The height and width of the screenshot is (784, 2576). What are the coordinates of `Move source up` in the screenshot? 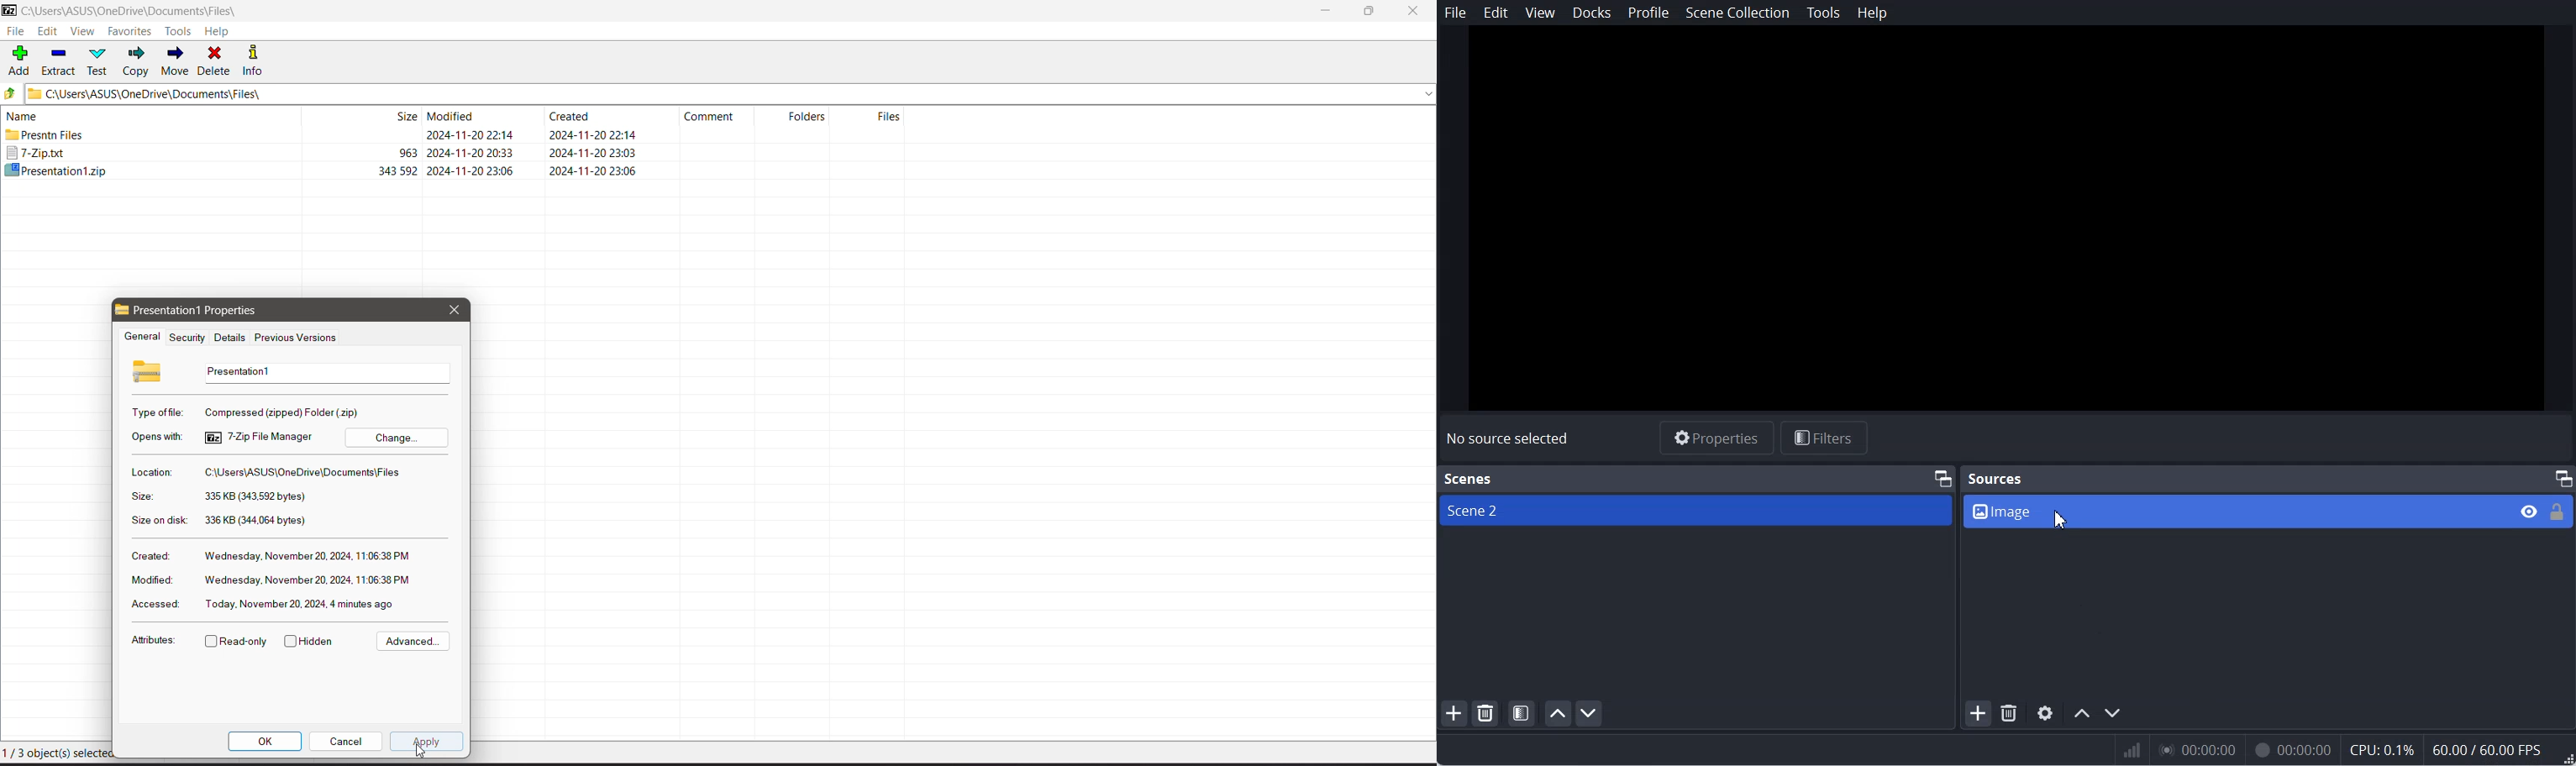 It's located at (2082, 713).